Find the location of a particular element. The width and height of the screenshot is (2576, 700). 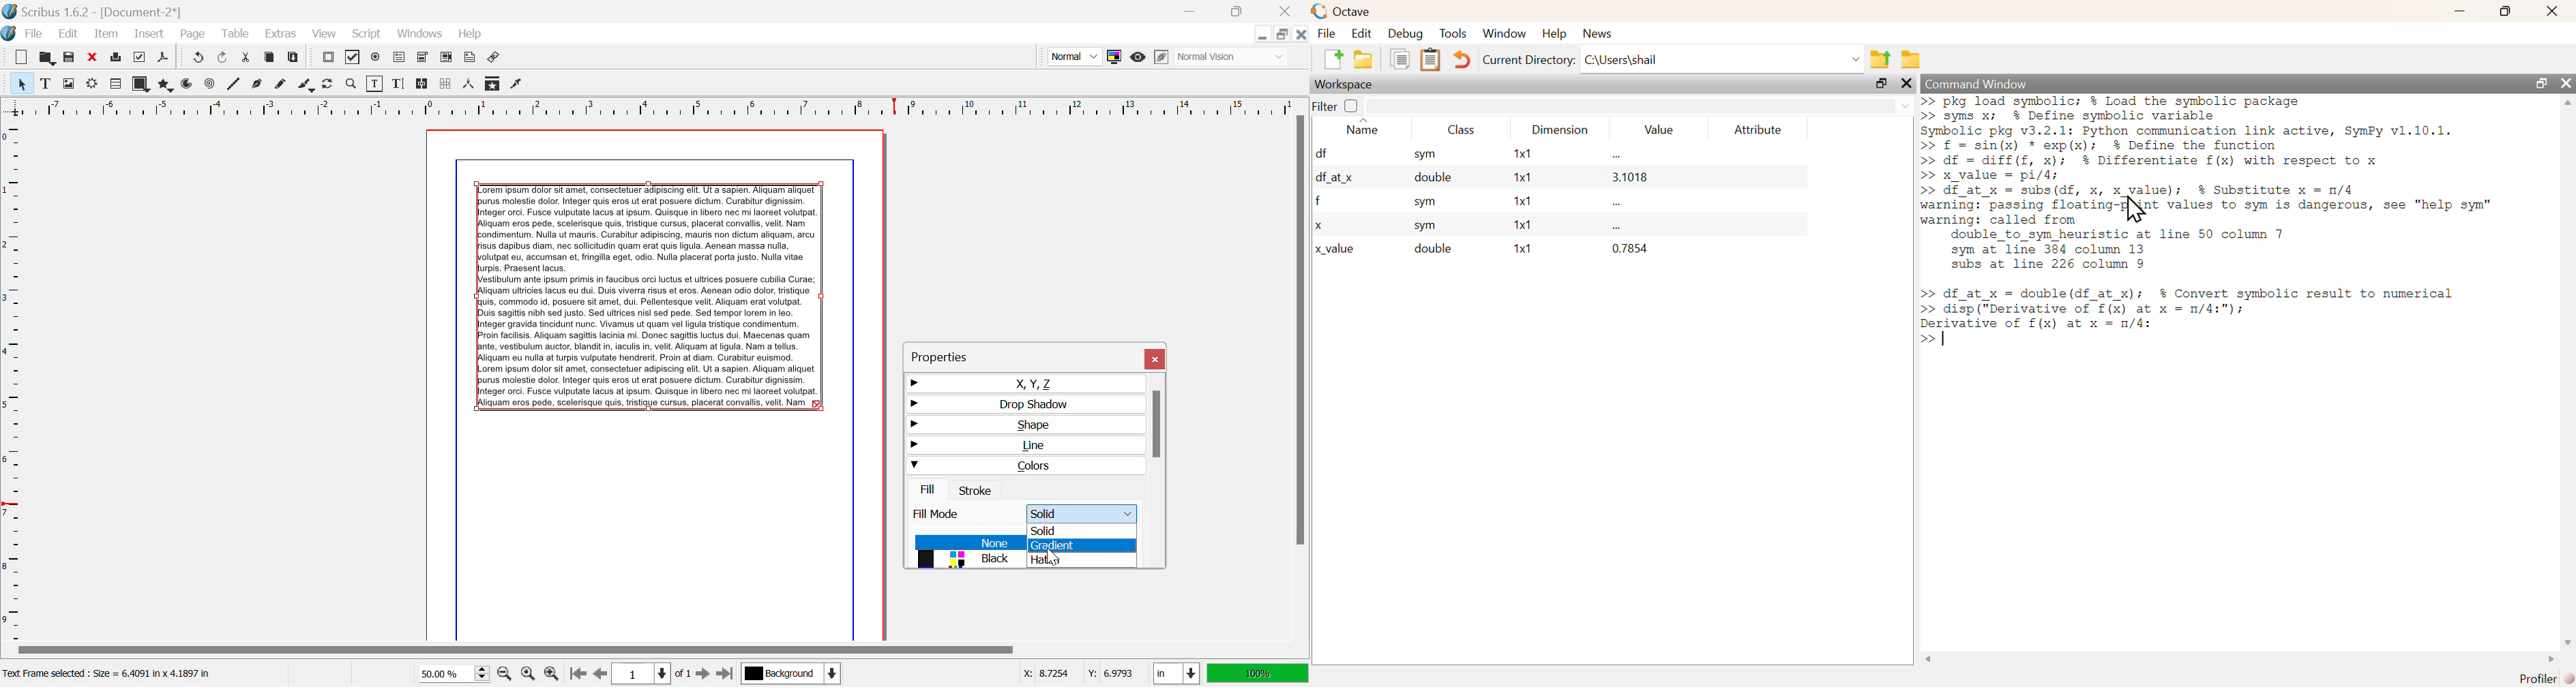

Arcs is located at coordinates (188, 85).